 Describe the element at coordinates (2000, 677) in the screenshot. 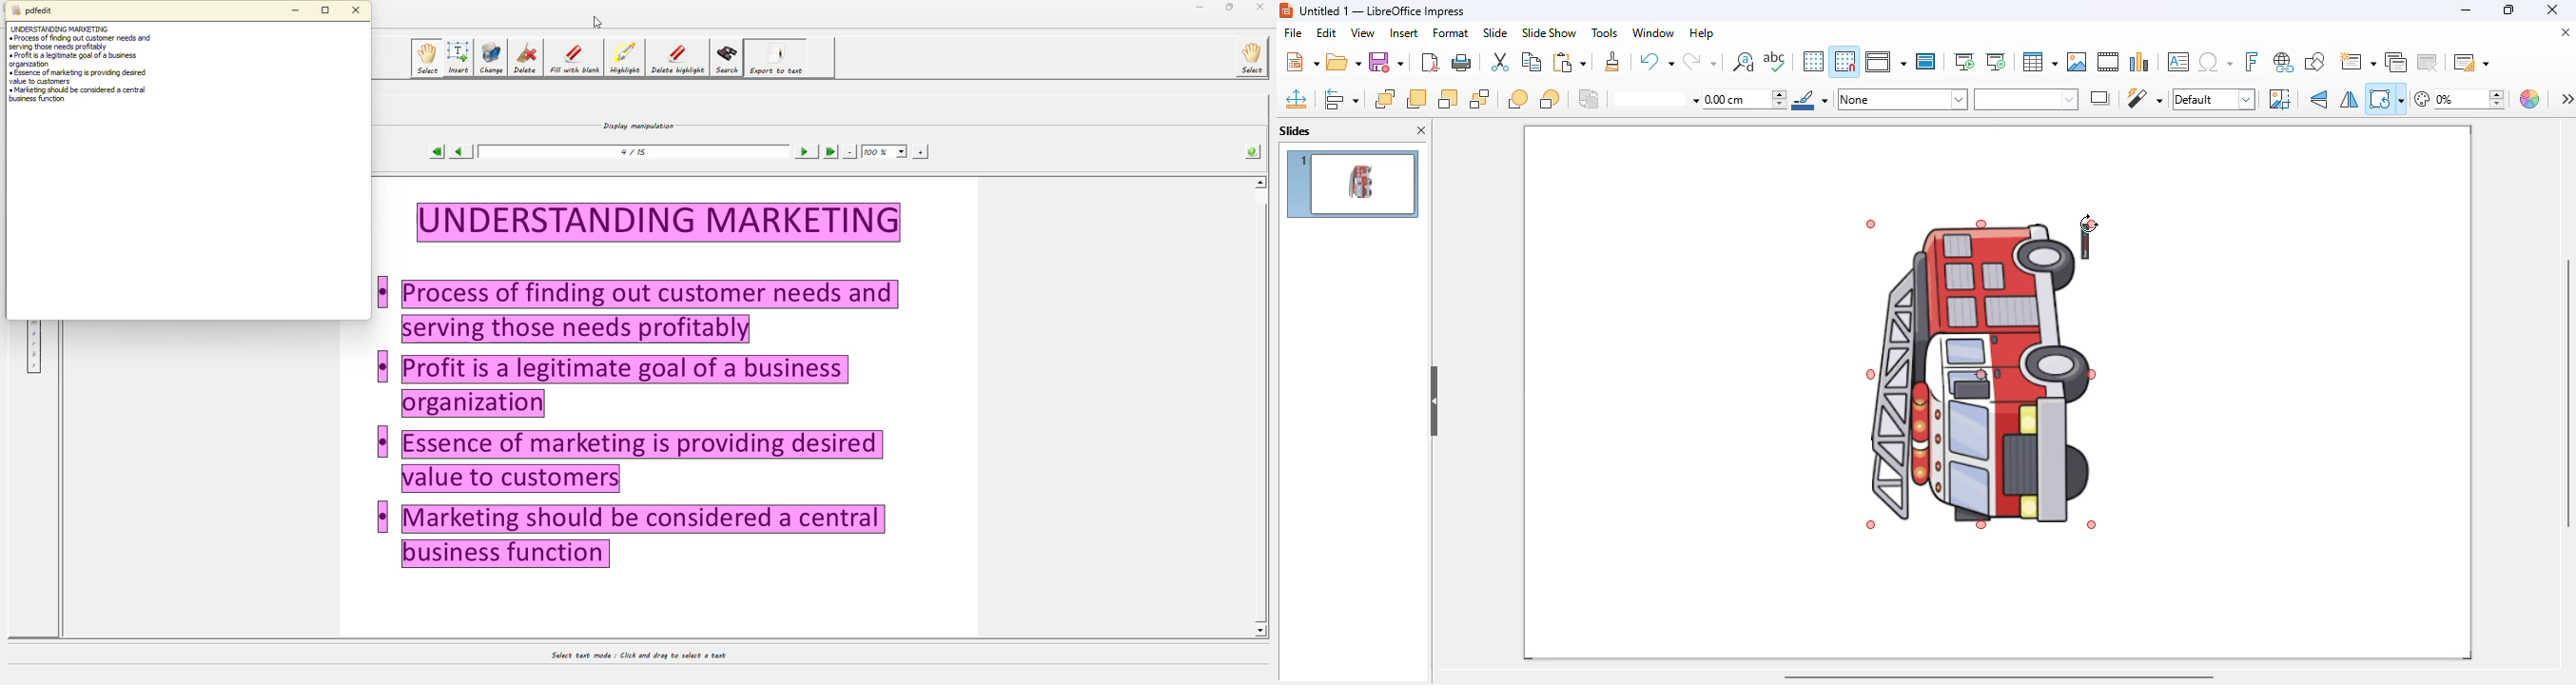

I see `horizontal scroll bar` at that location.